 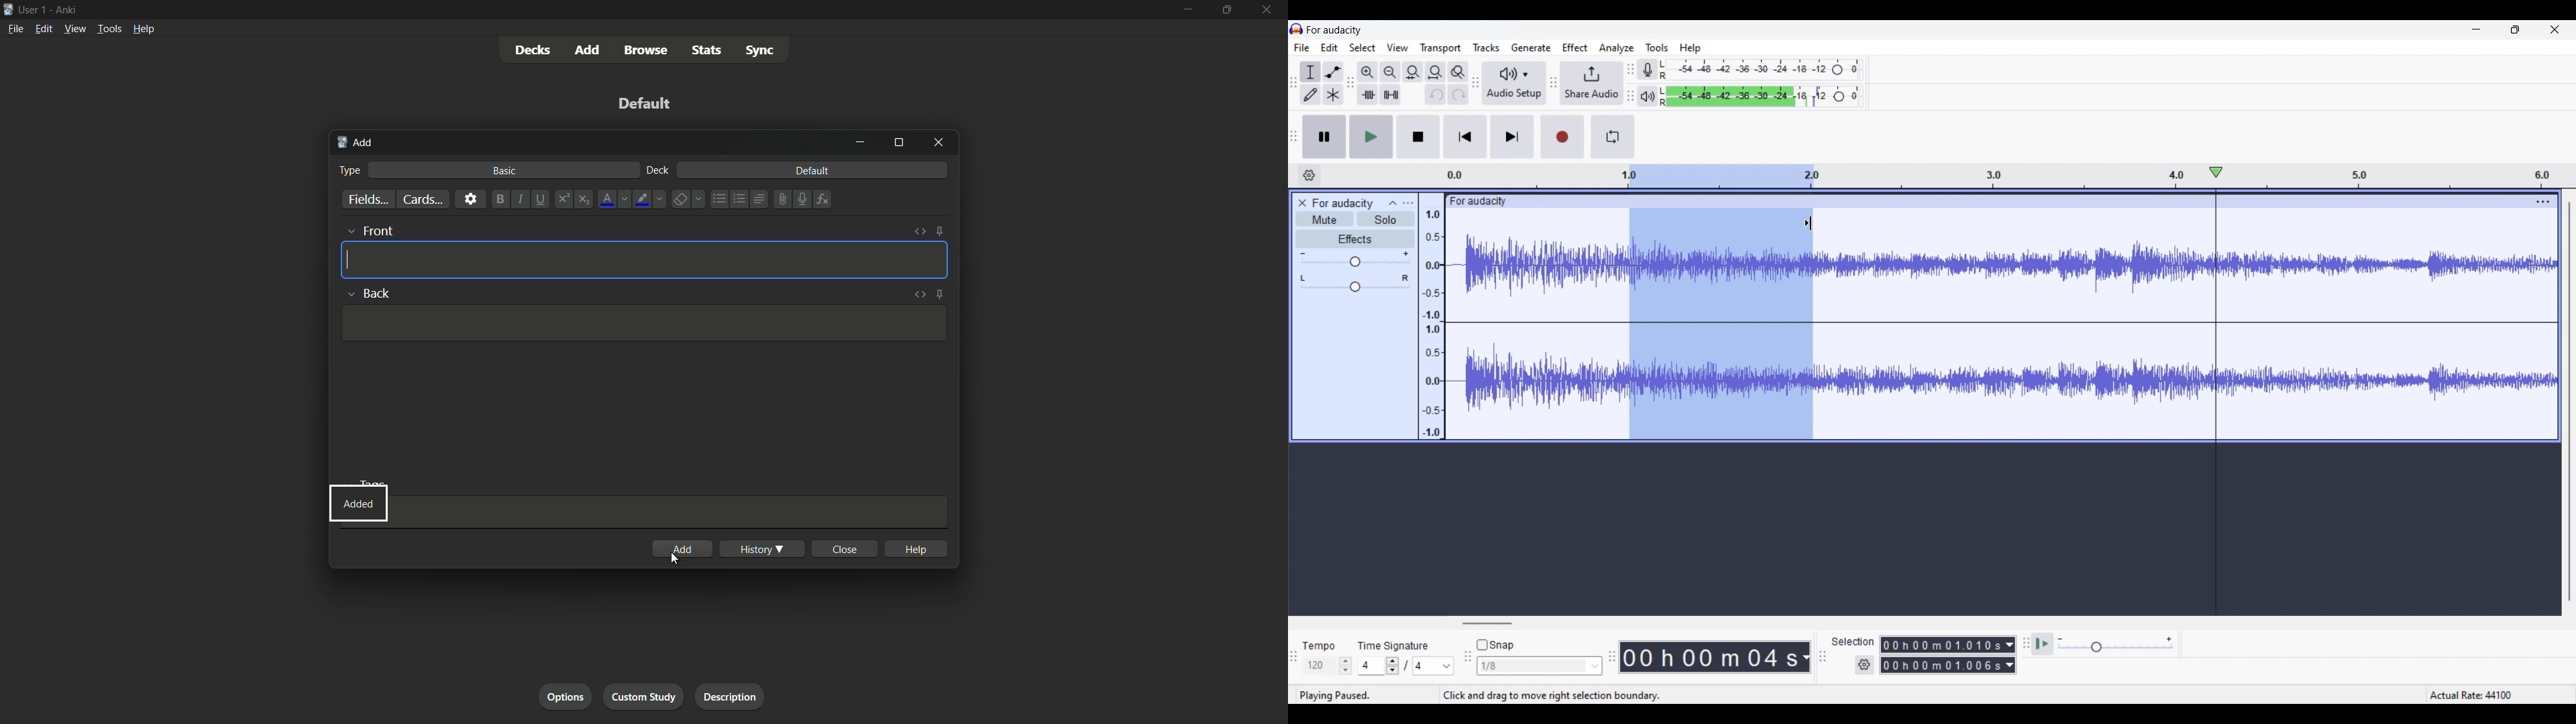 What do you see at coordinates (649, 50) in the screenshot?
I see `browse` at bounding box center [649, 50].